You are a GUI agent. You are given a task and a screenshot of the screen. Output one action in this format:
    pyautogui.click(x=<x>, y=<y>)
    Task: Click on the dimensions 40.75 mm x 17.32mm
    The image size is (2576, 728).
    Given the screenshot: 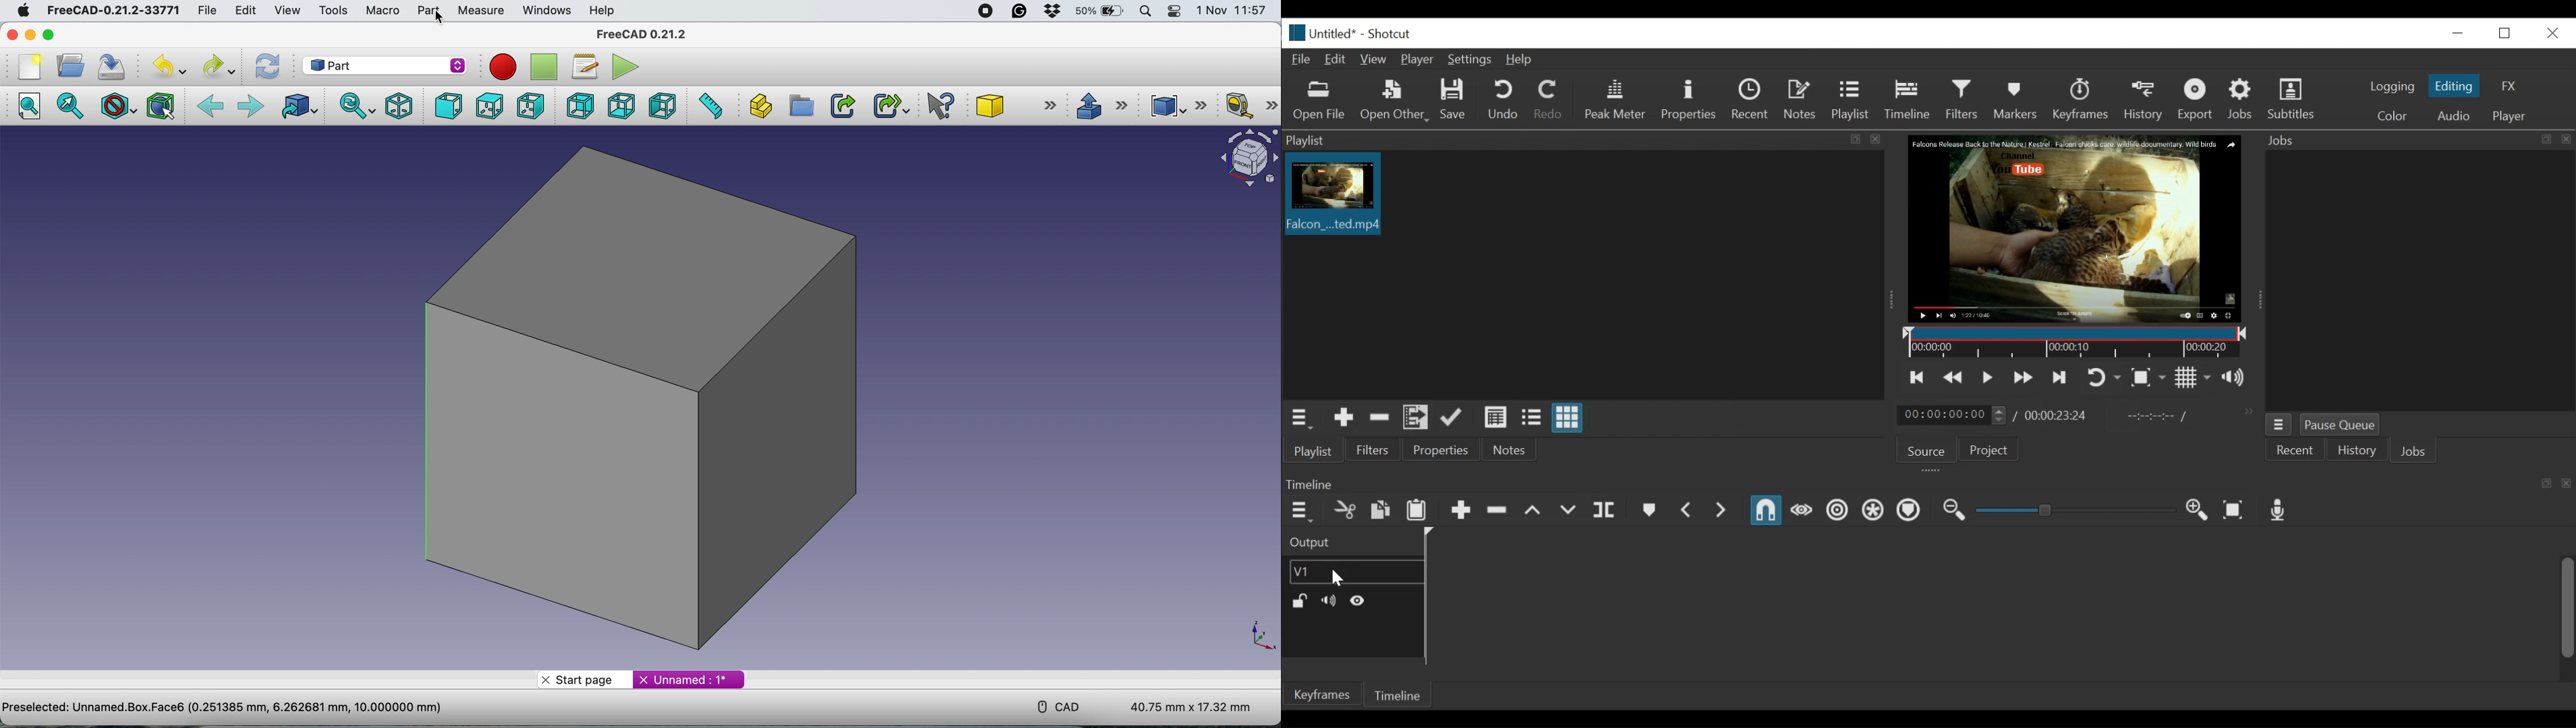 What is the action you would take?
    pyautogui.click(x=1194, y=707)
    